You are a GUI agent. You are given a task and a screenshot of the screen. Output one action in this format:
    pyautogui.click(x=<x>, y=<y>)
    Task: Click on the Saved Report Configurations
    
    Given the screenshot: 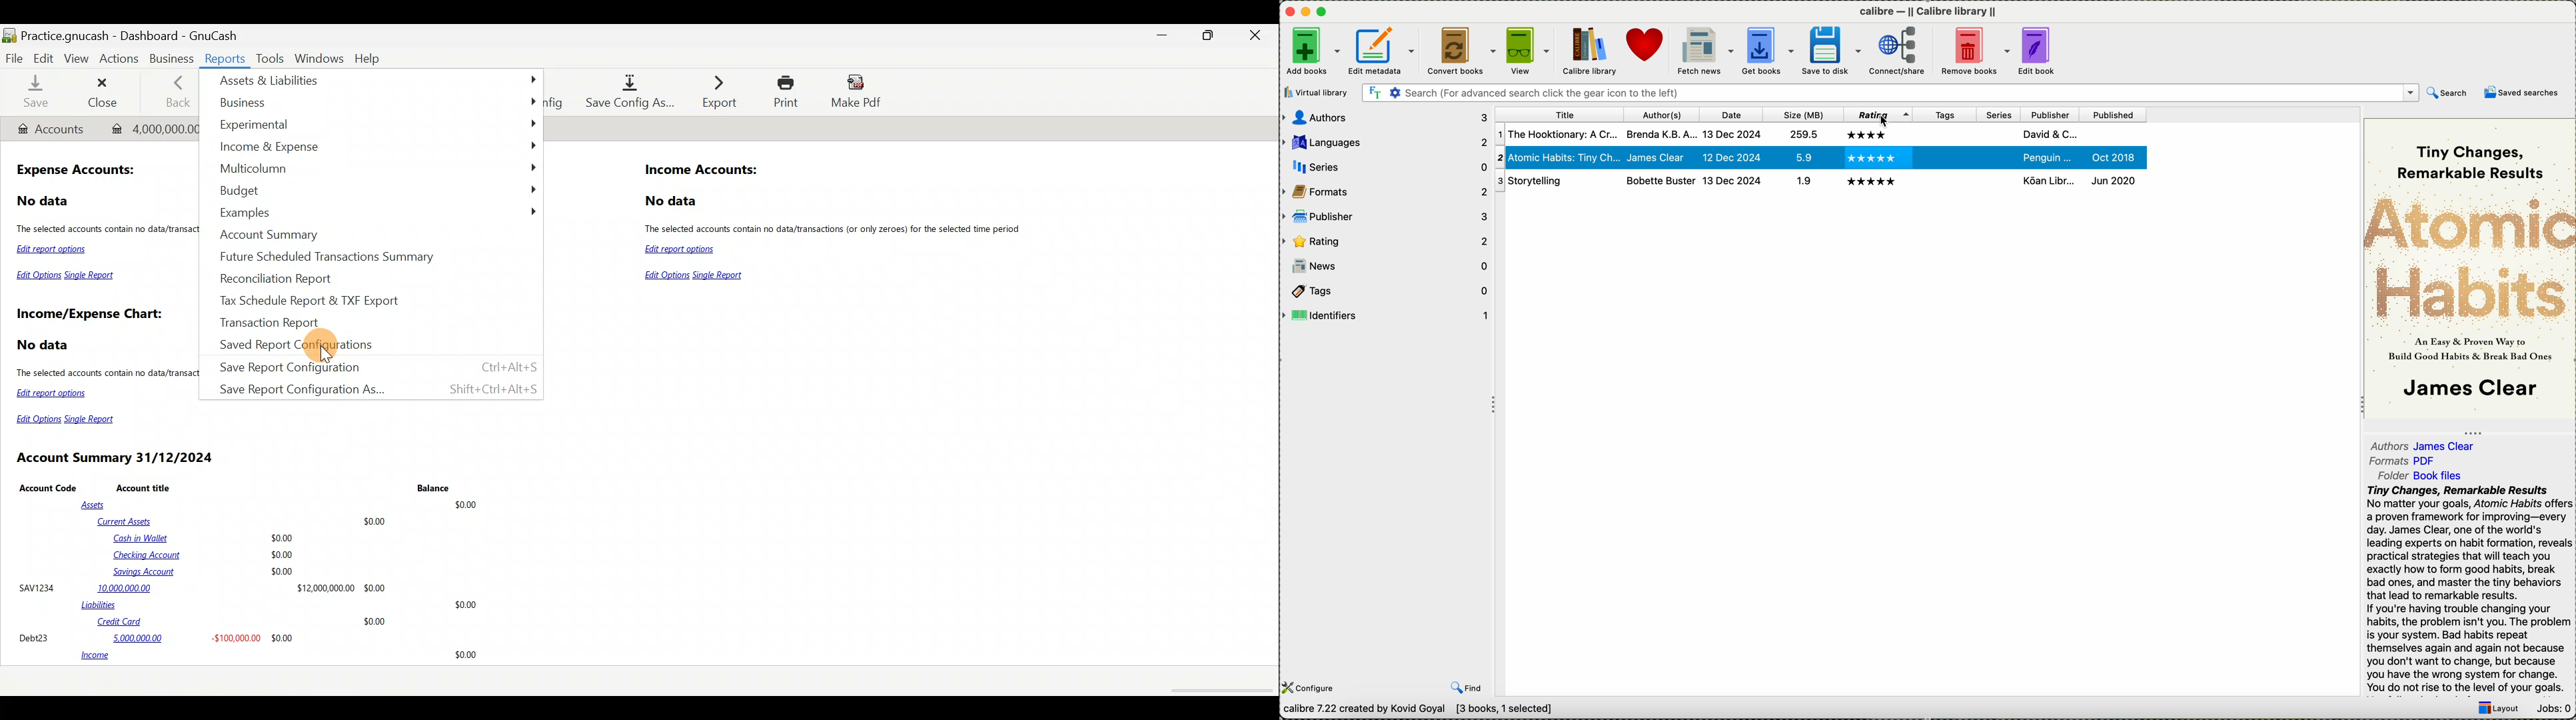 What is the action you would take?
    pyautogui.click(x=298, y=345)
    